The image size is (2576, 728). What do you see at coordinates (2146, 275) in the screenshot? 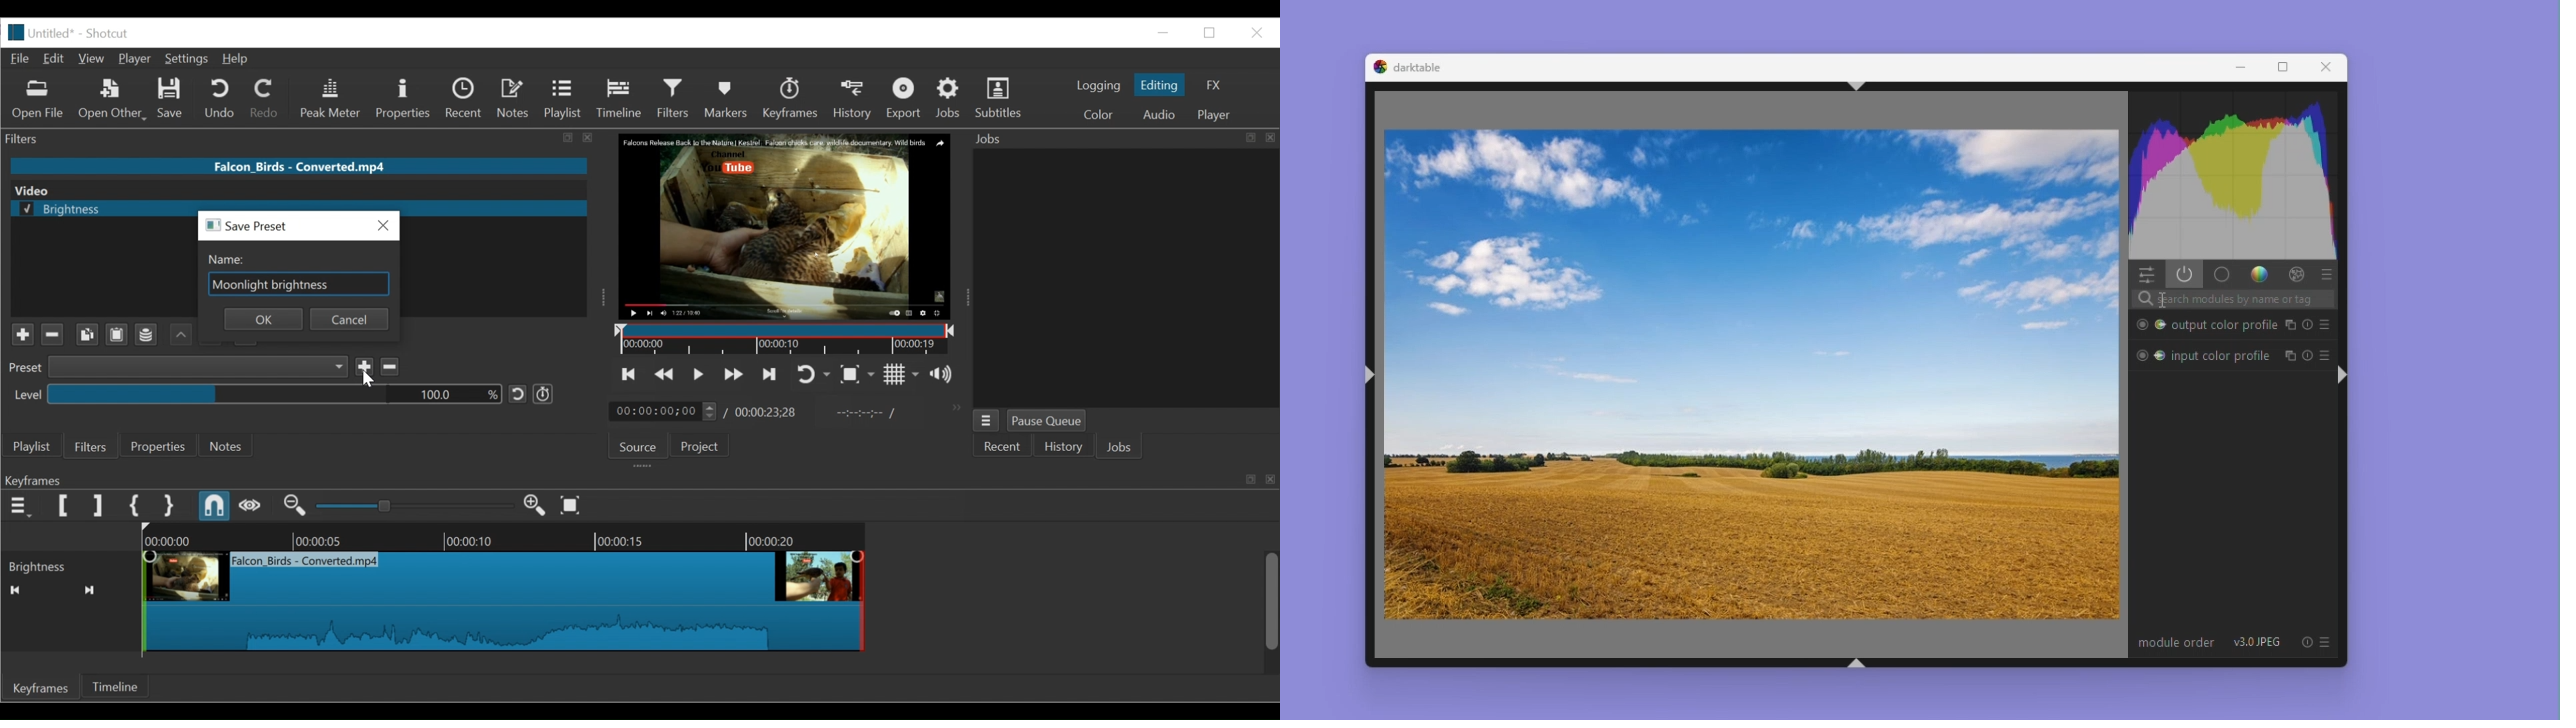
I see `Quick access` at bounding box center [2146, 275].